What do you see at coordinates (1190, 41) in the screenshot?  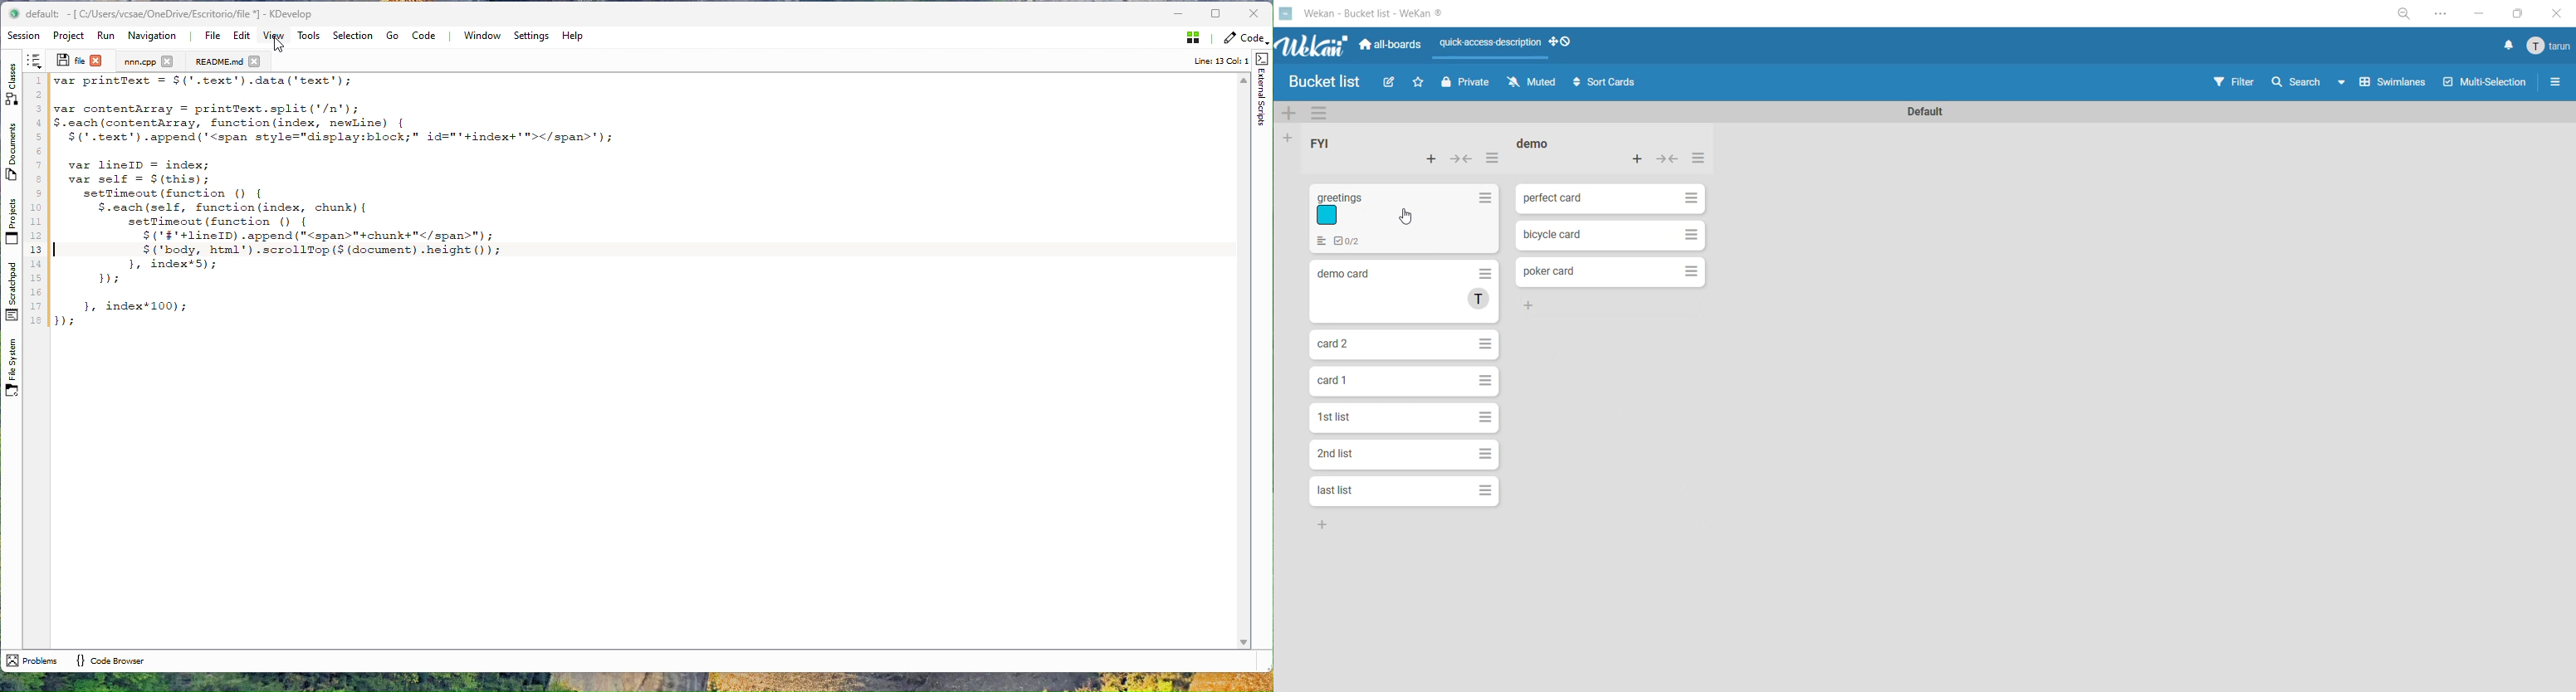 I see `Stash` at bounding box center [1190, 41].